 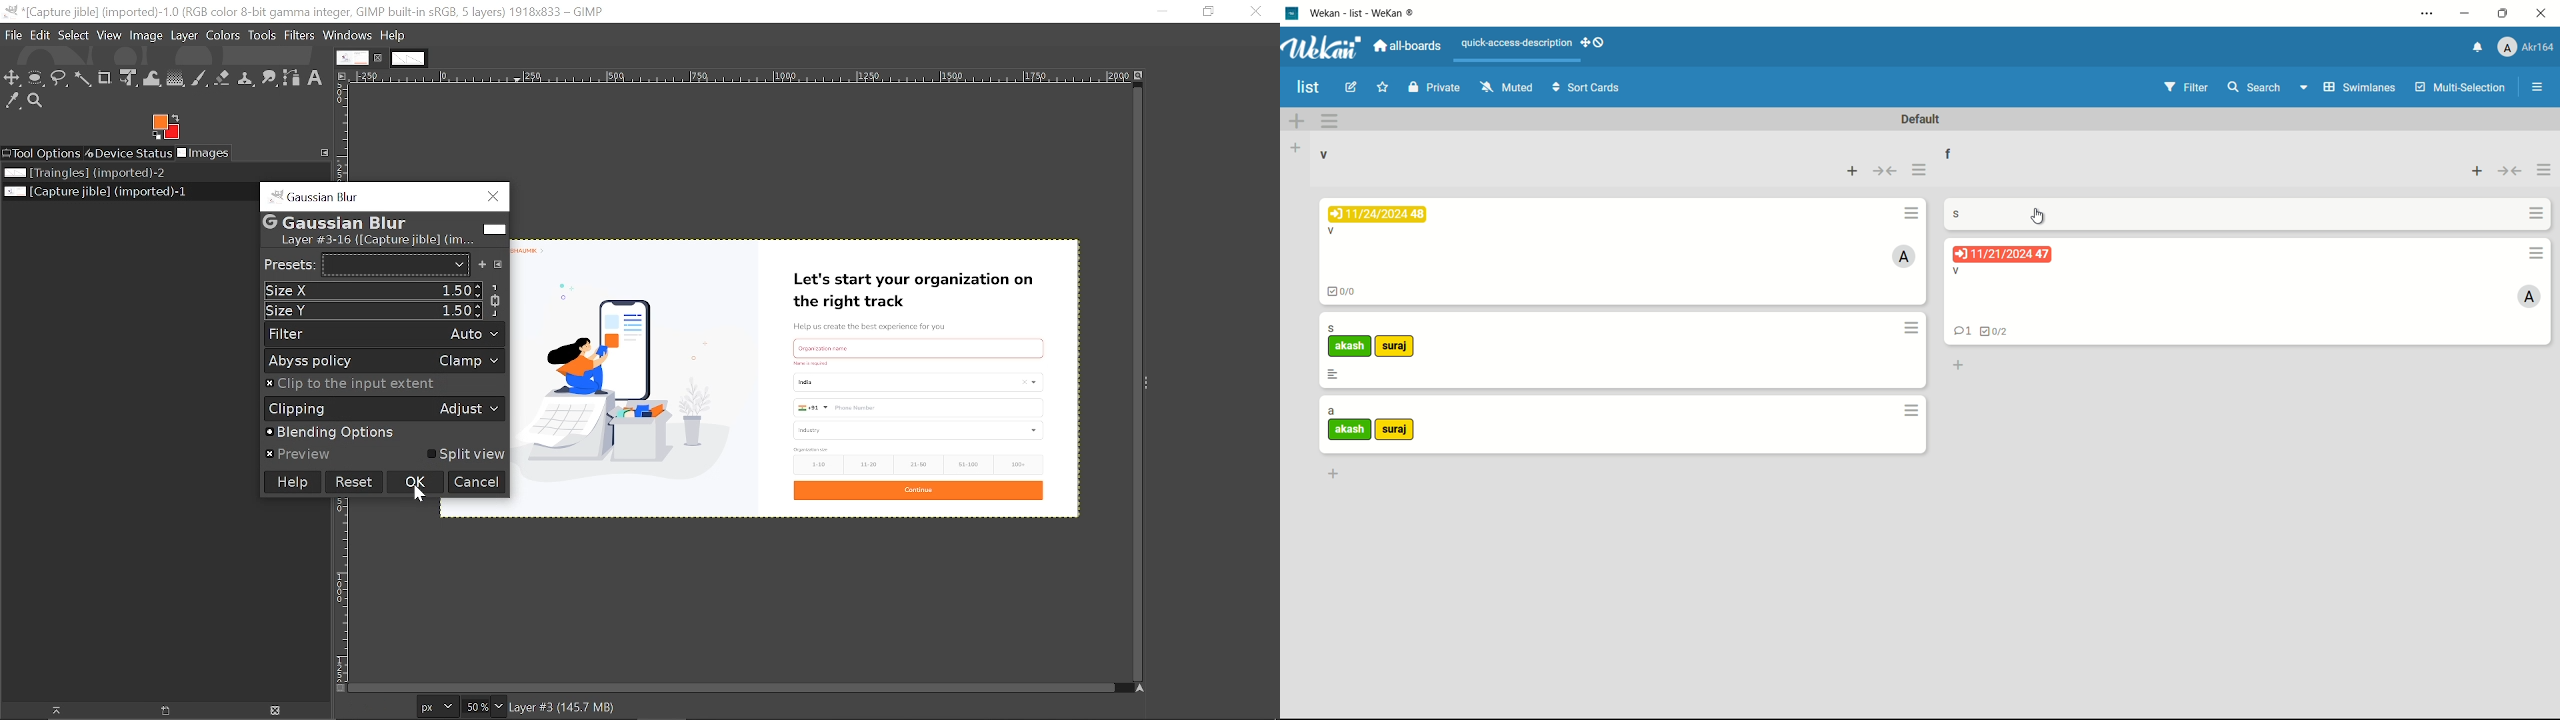 I want to click on Close tab, so click(x=380, y=57).